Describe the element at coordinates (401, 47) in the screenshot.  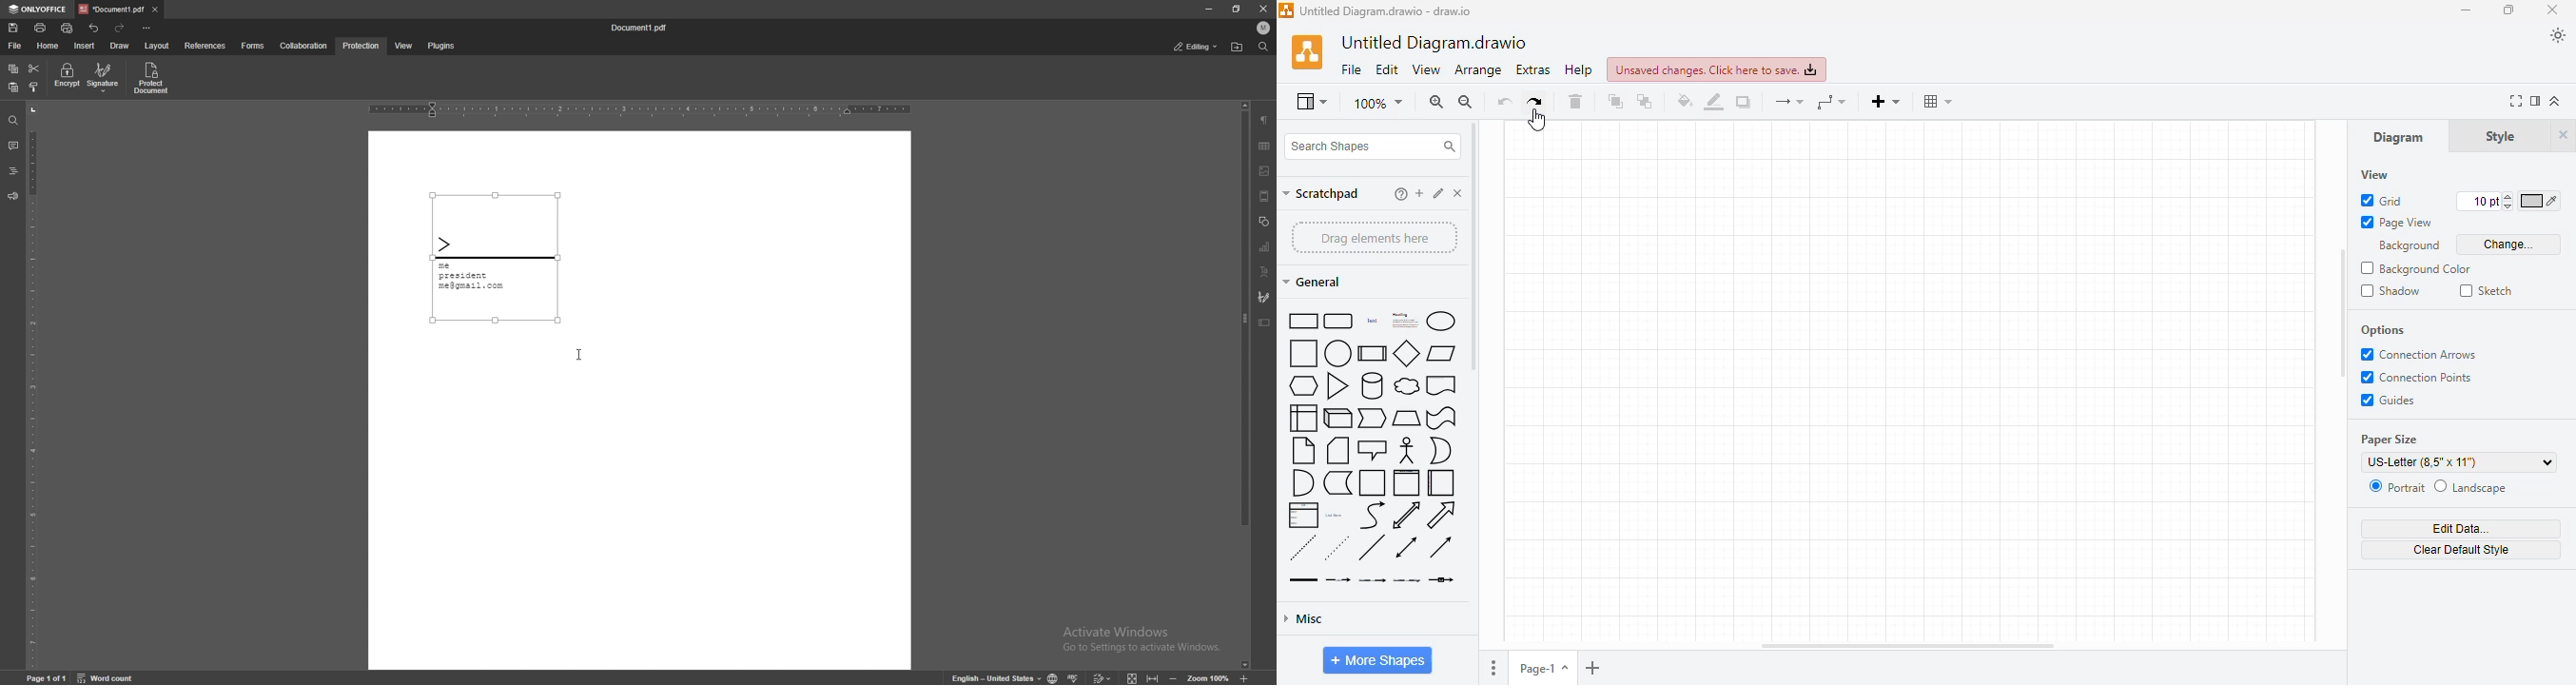
I see `view` at that location.